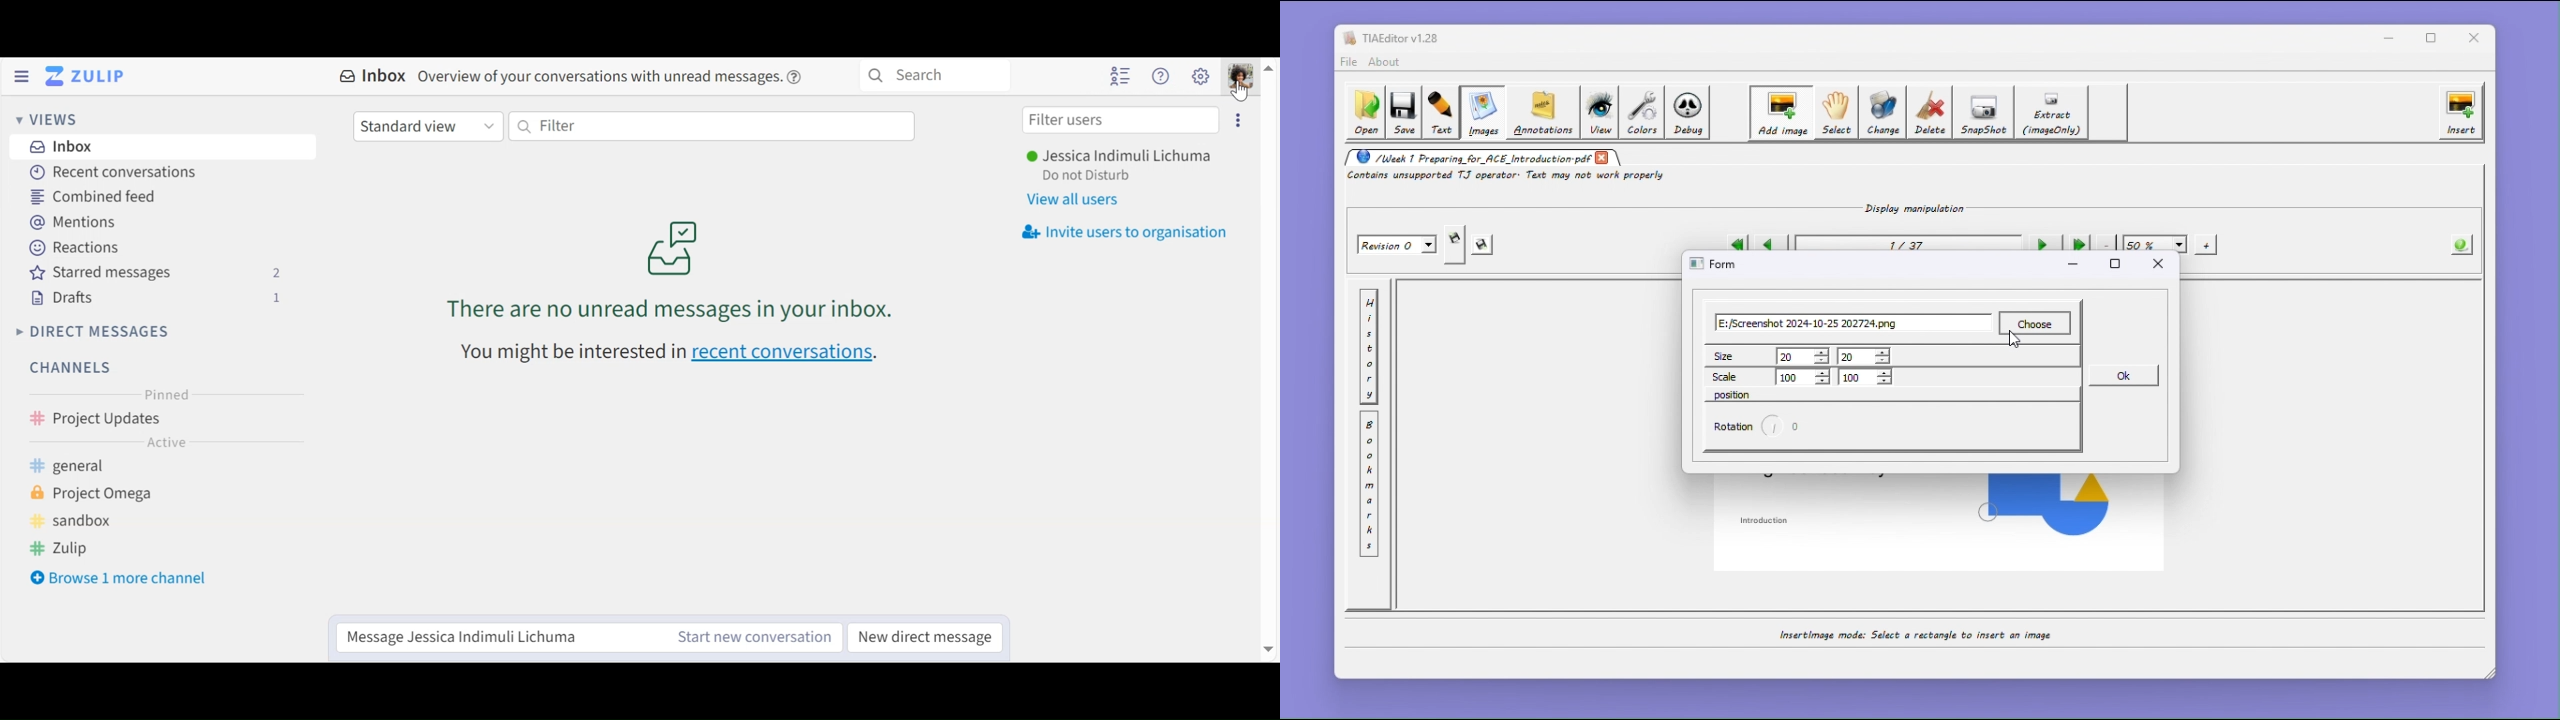  I want to click on Pinned, so click(162, 394).